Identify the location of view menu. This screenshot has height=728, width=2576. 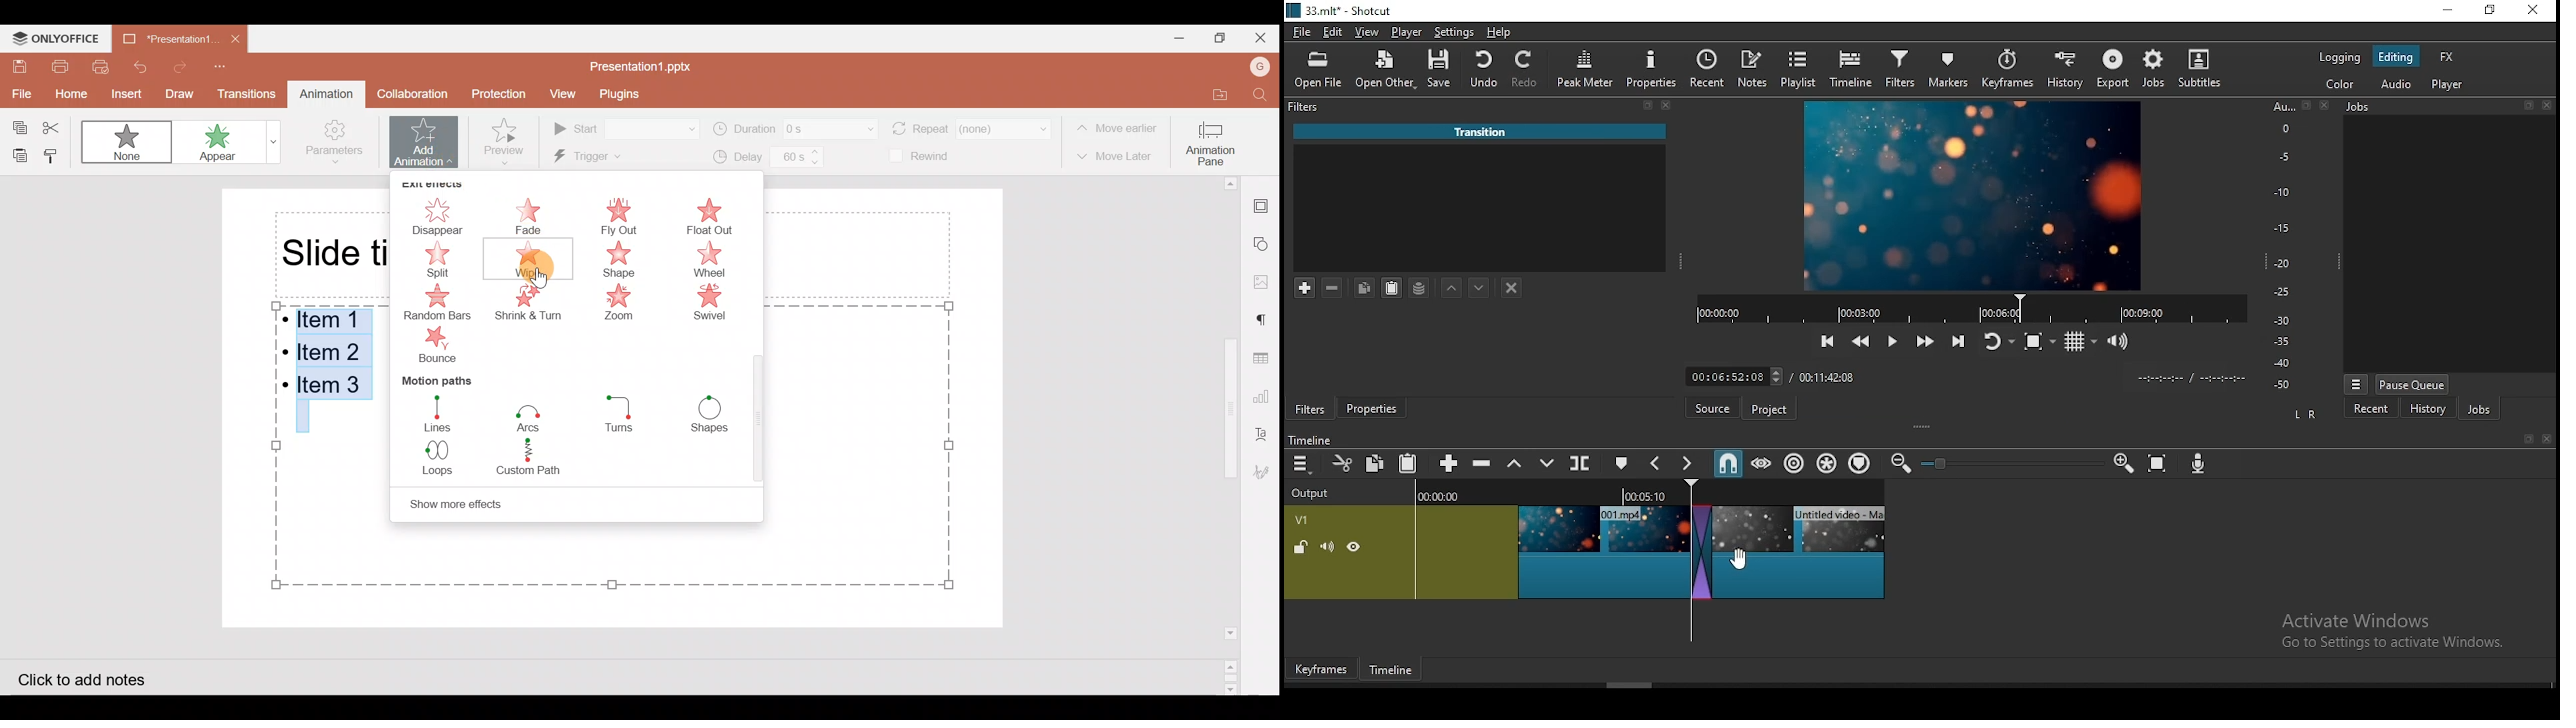
(2355, 383).